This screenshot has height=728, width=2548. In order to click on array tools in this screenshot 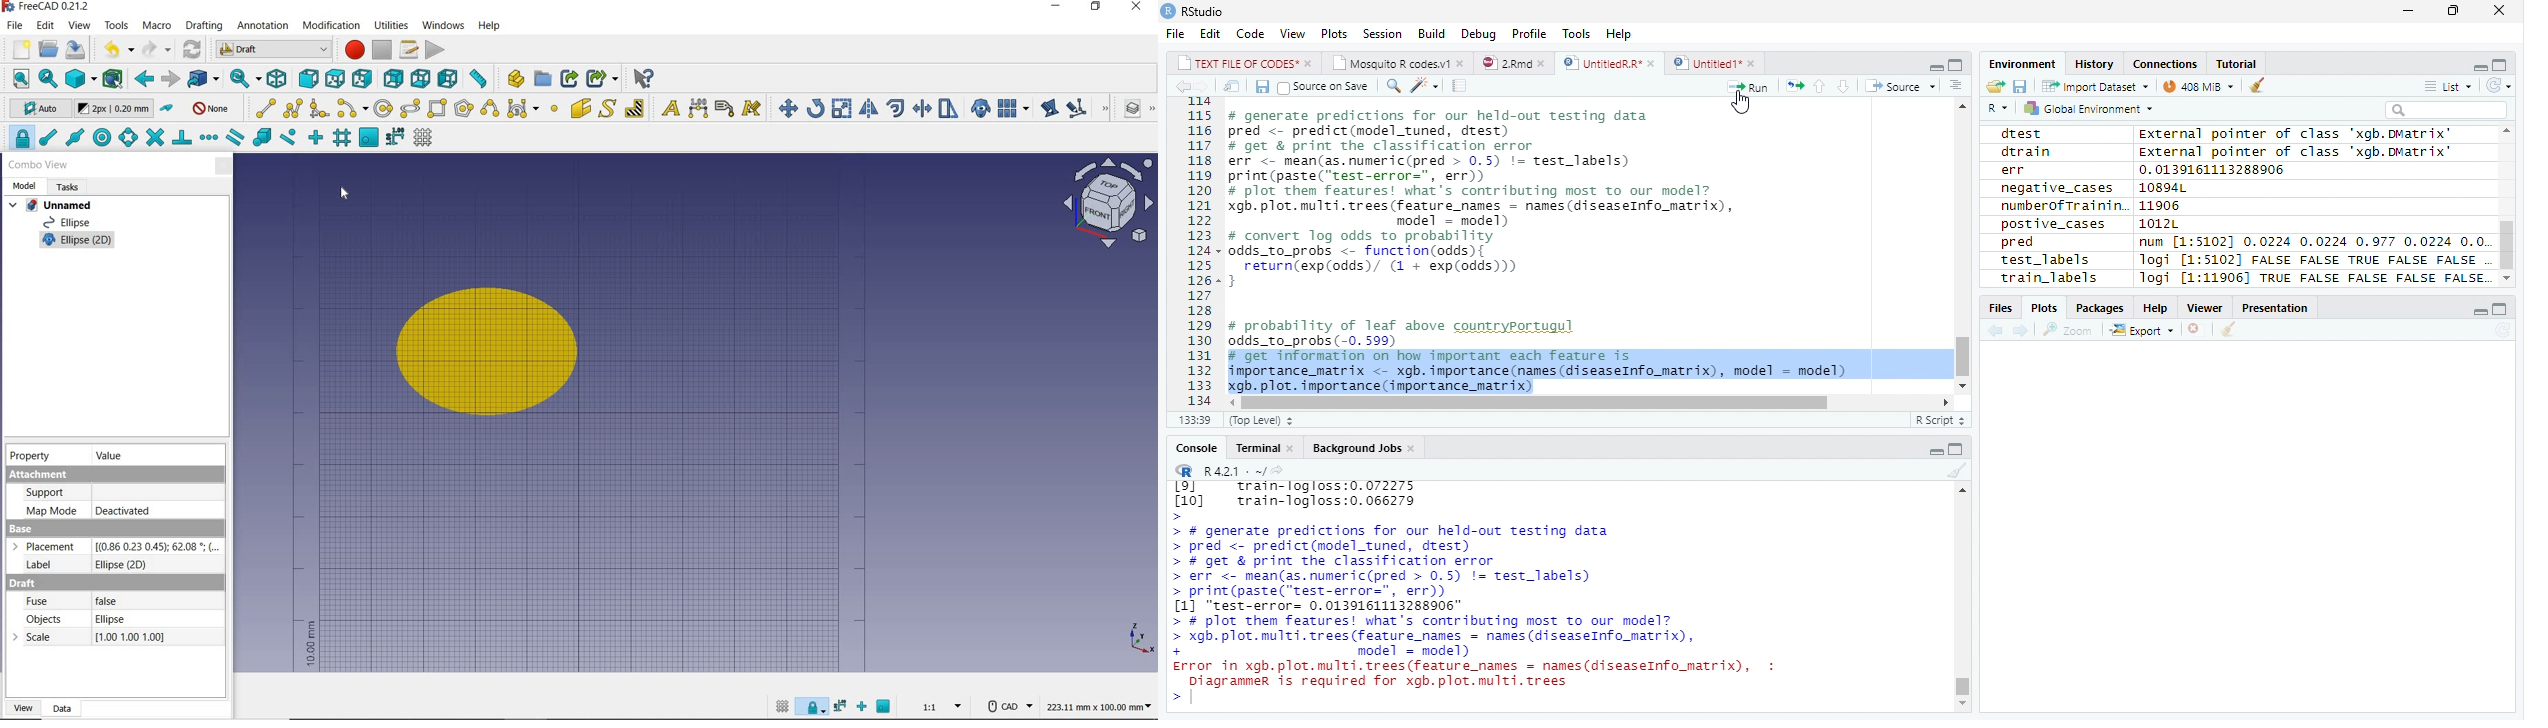, I will do `click(1014, 108)`.